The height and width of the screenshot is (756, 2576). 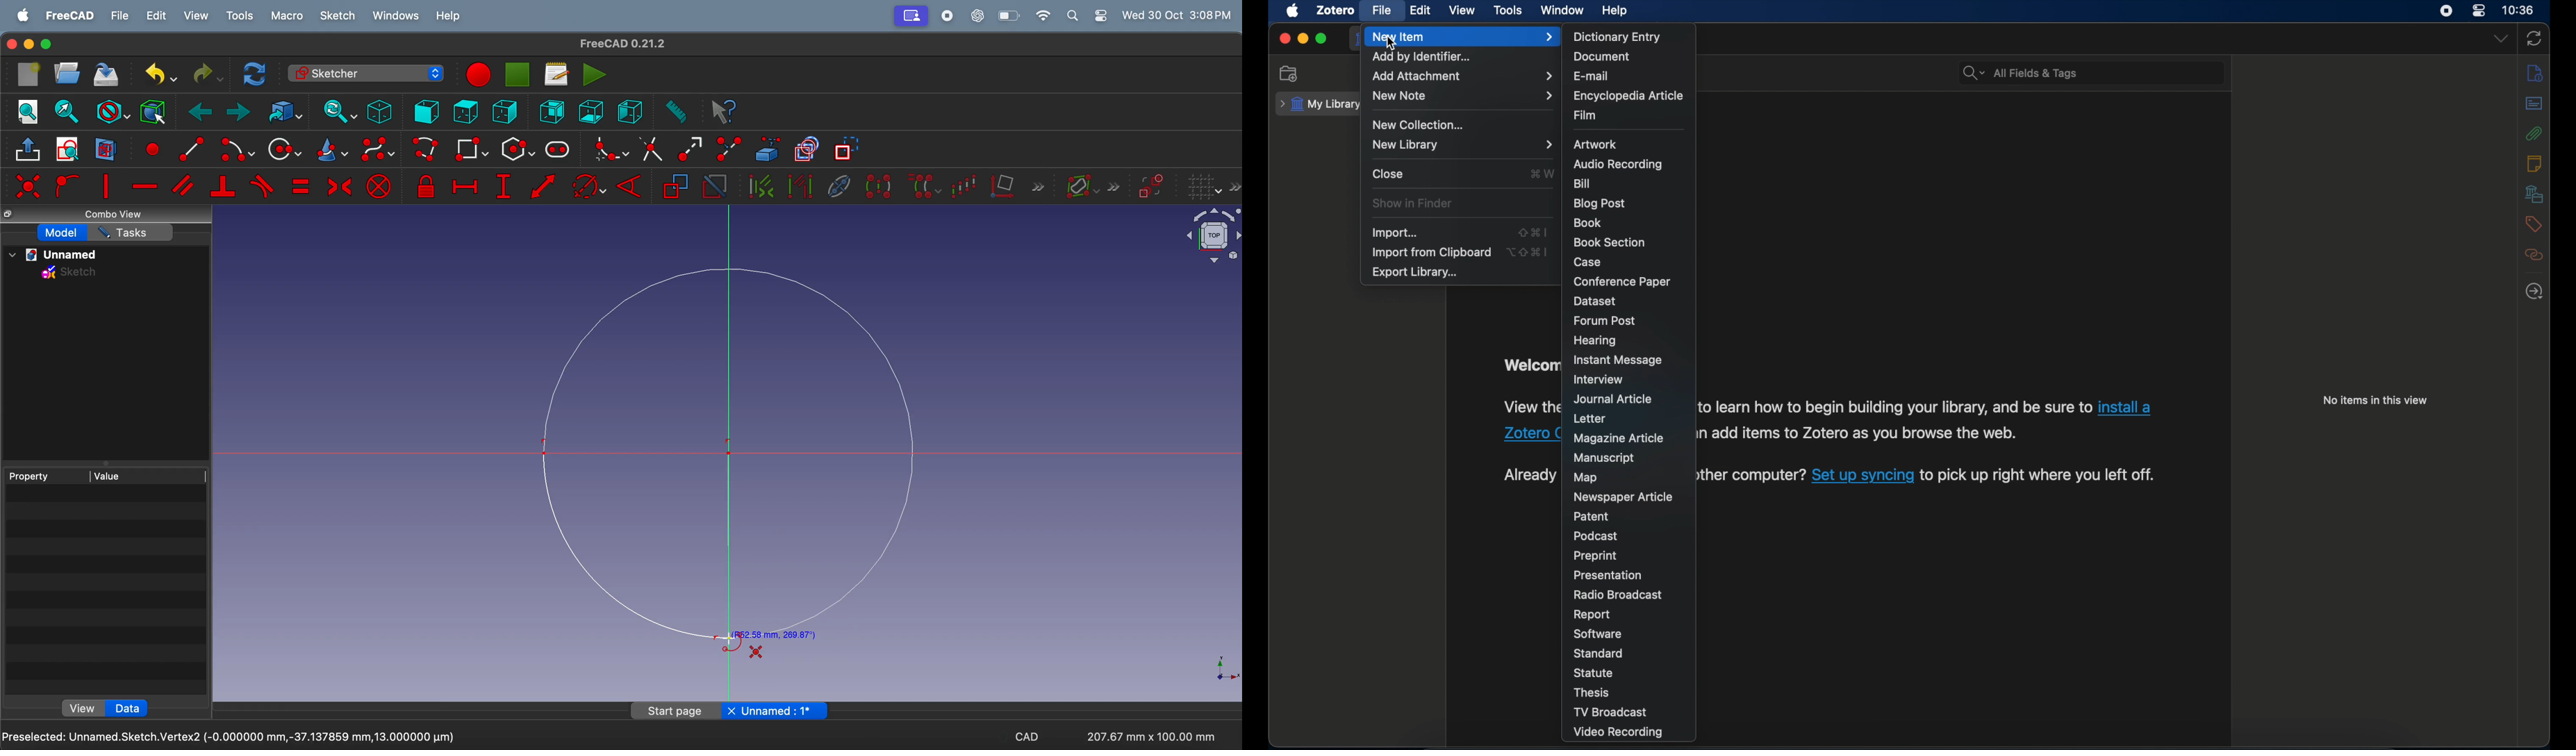 What do you see at coordinates (1593, 692) in the screenshot?
I see `thesis` at bounding box center [1593, 692].